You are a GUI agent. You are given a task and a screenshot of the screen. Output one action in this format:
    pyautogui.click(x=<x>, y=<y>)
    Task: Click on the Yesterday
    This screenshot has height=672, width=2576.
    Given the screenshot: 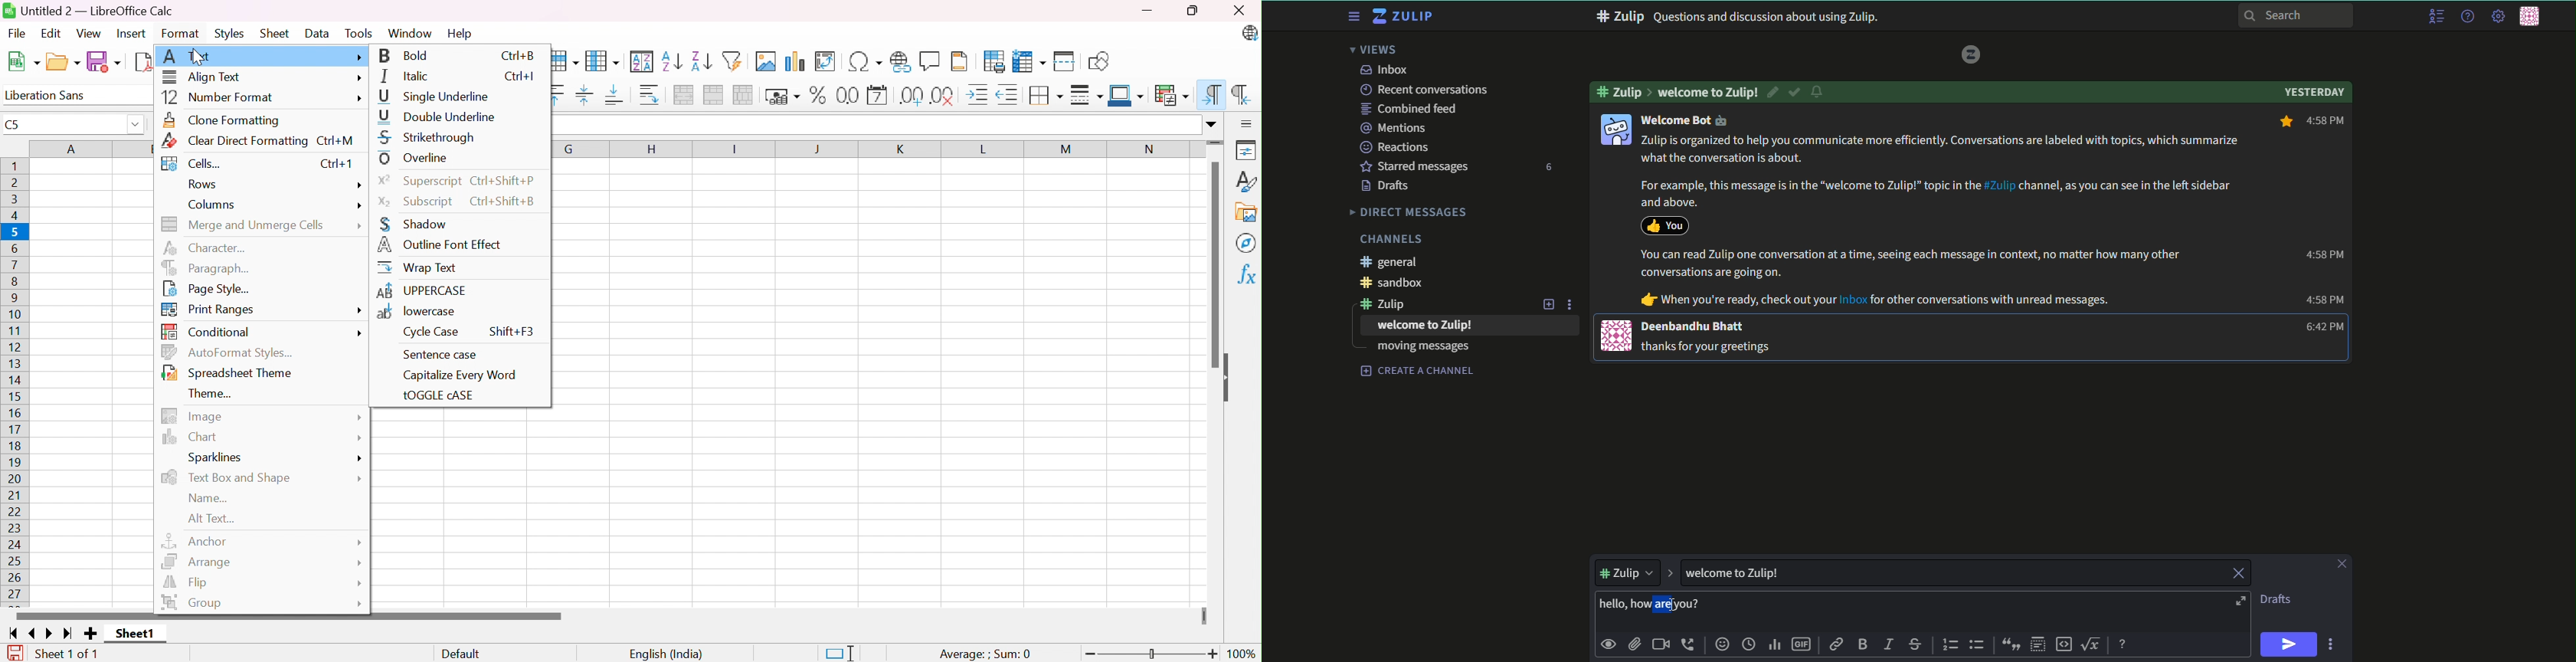 What is the action you would take?
    pyautogui.click(x=2314, y=90)
    